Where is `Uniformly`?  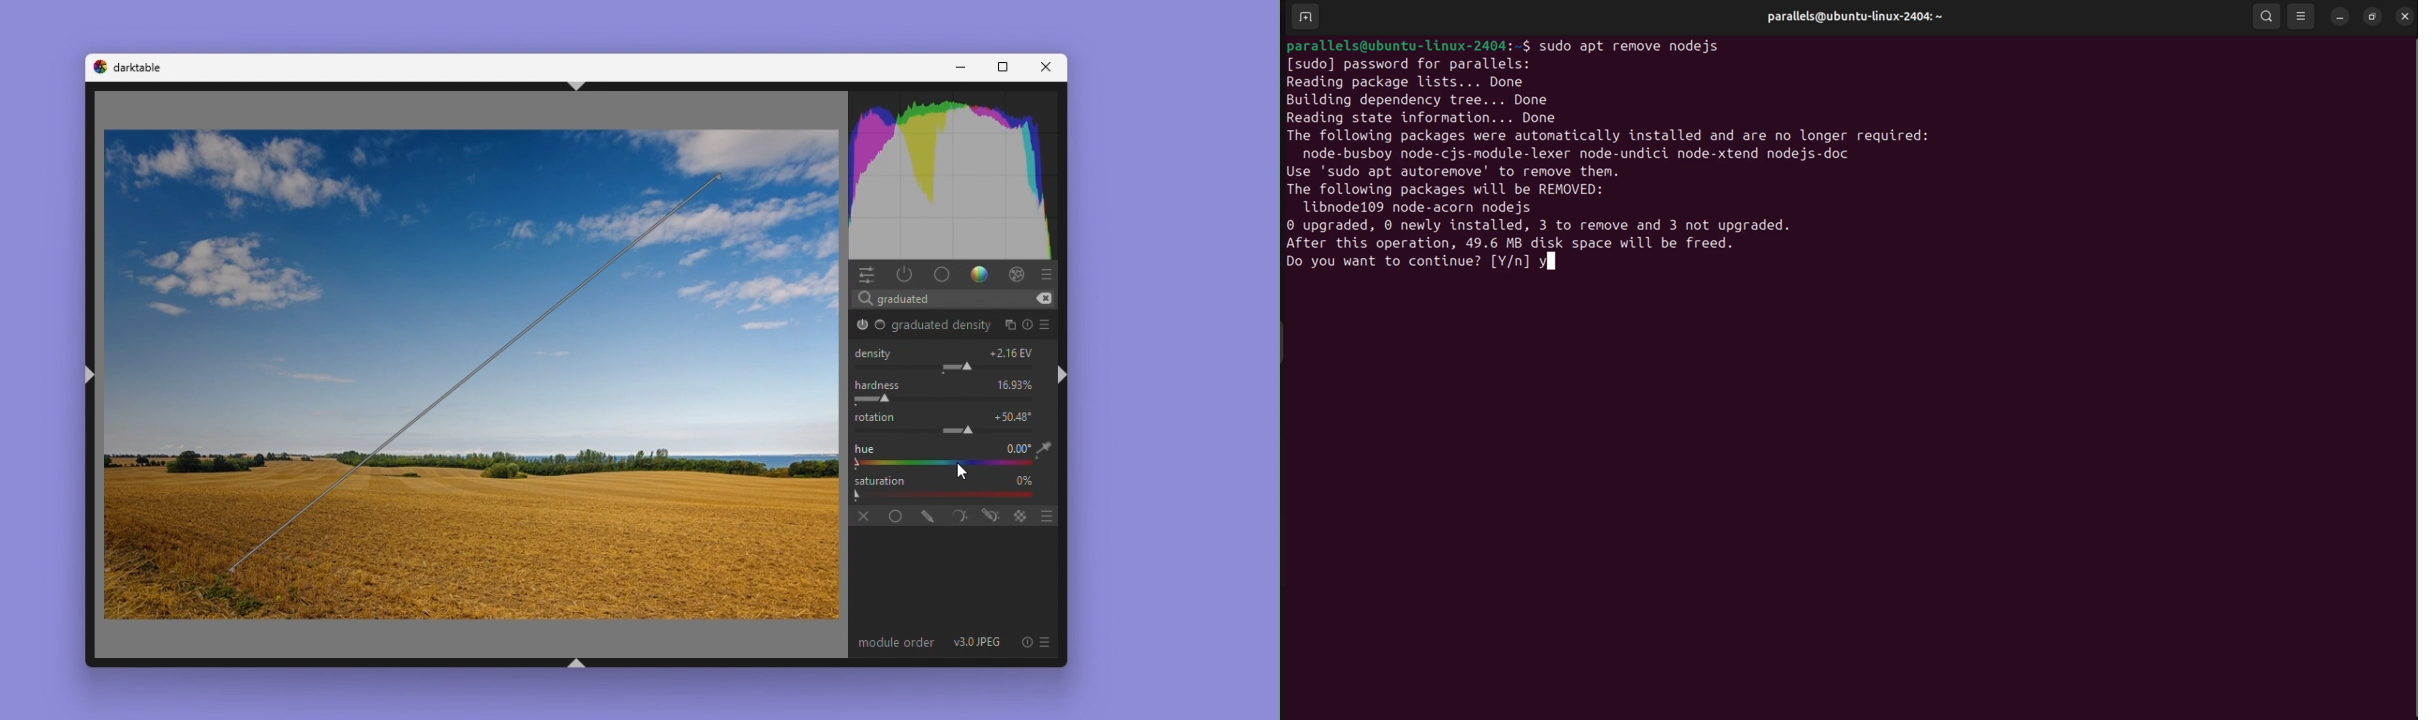
Uniformly is located at coordinates (890, 514).